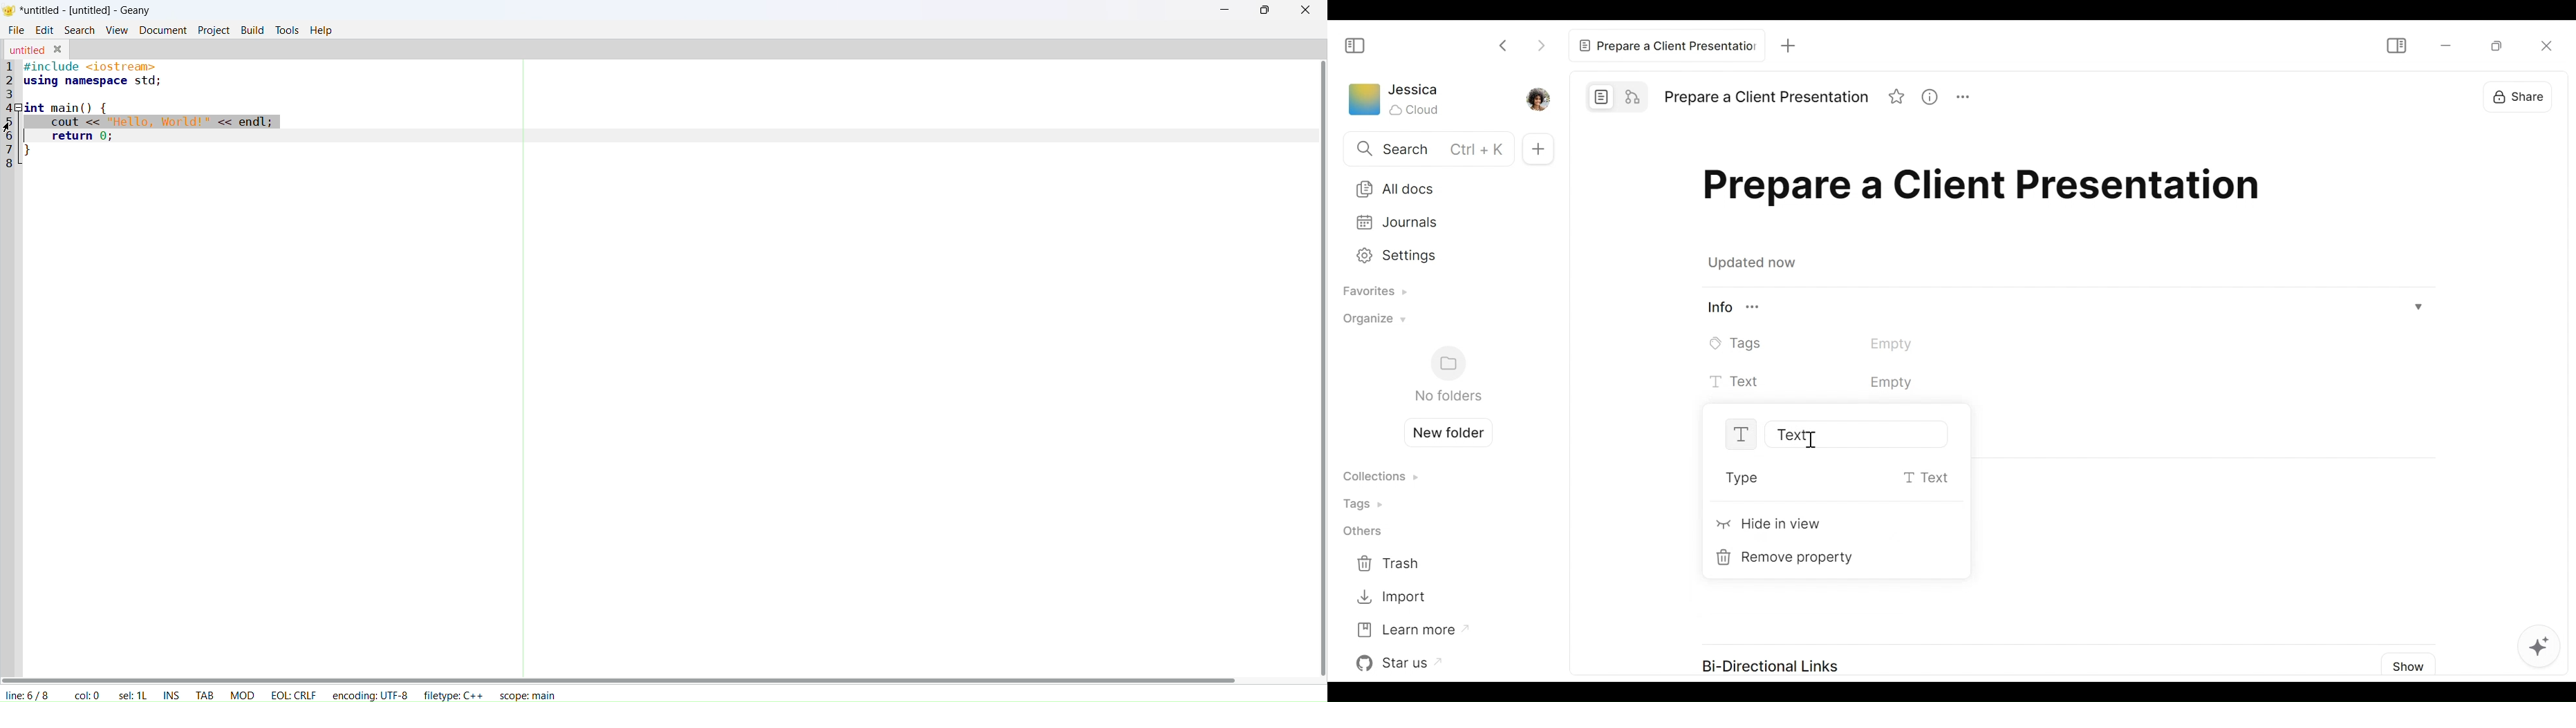  What do you see at coordinates (1363, 102) in the screenshot?
I see `Workspace` at bounding box center [1363, 102].